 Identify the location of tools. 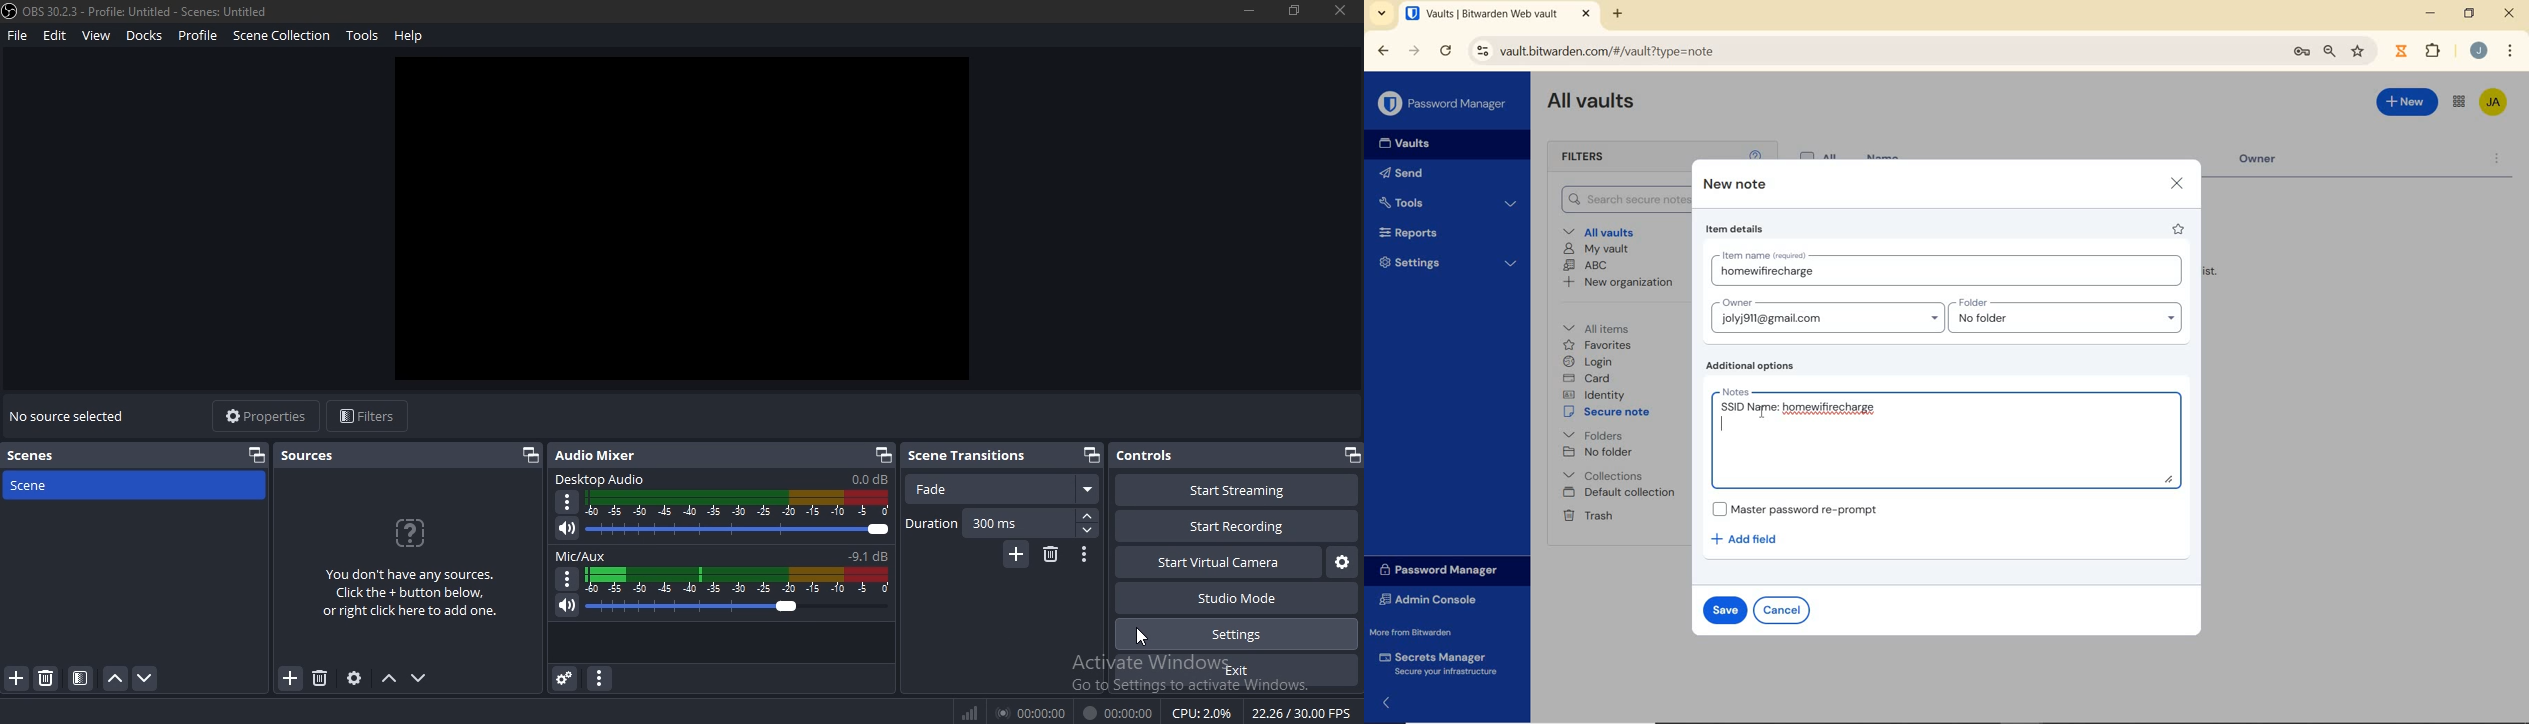
(364, 35).